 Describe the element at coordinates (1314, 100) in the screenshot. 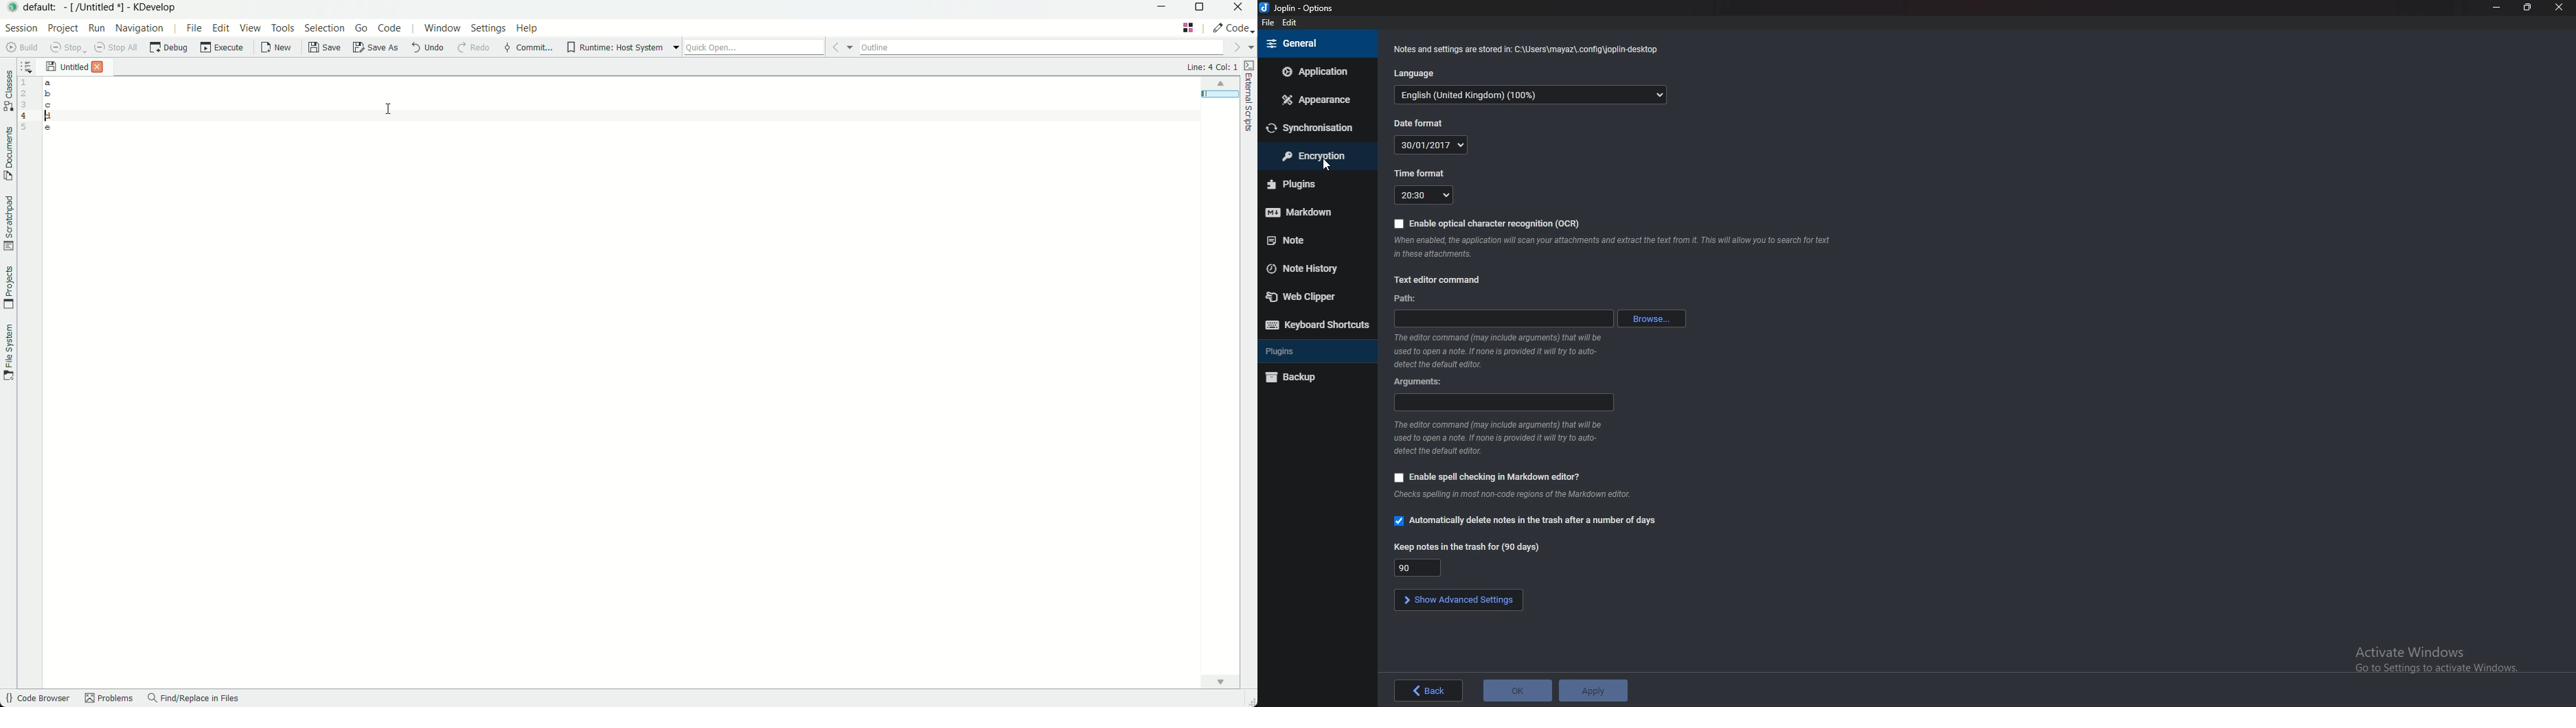

I see `appearance` at that location.